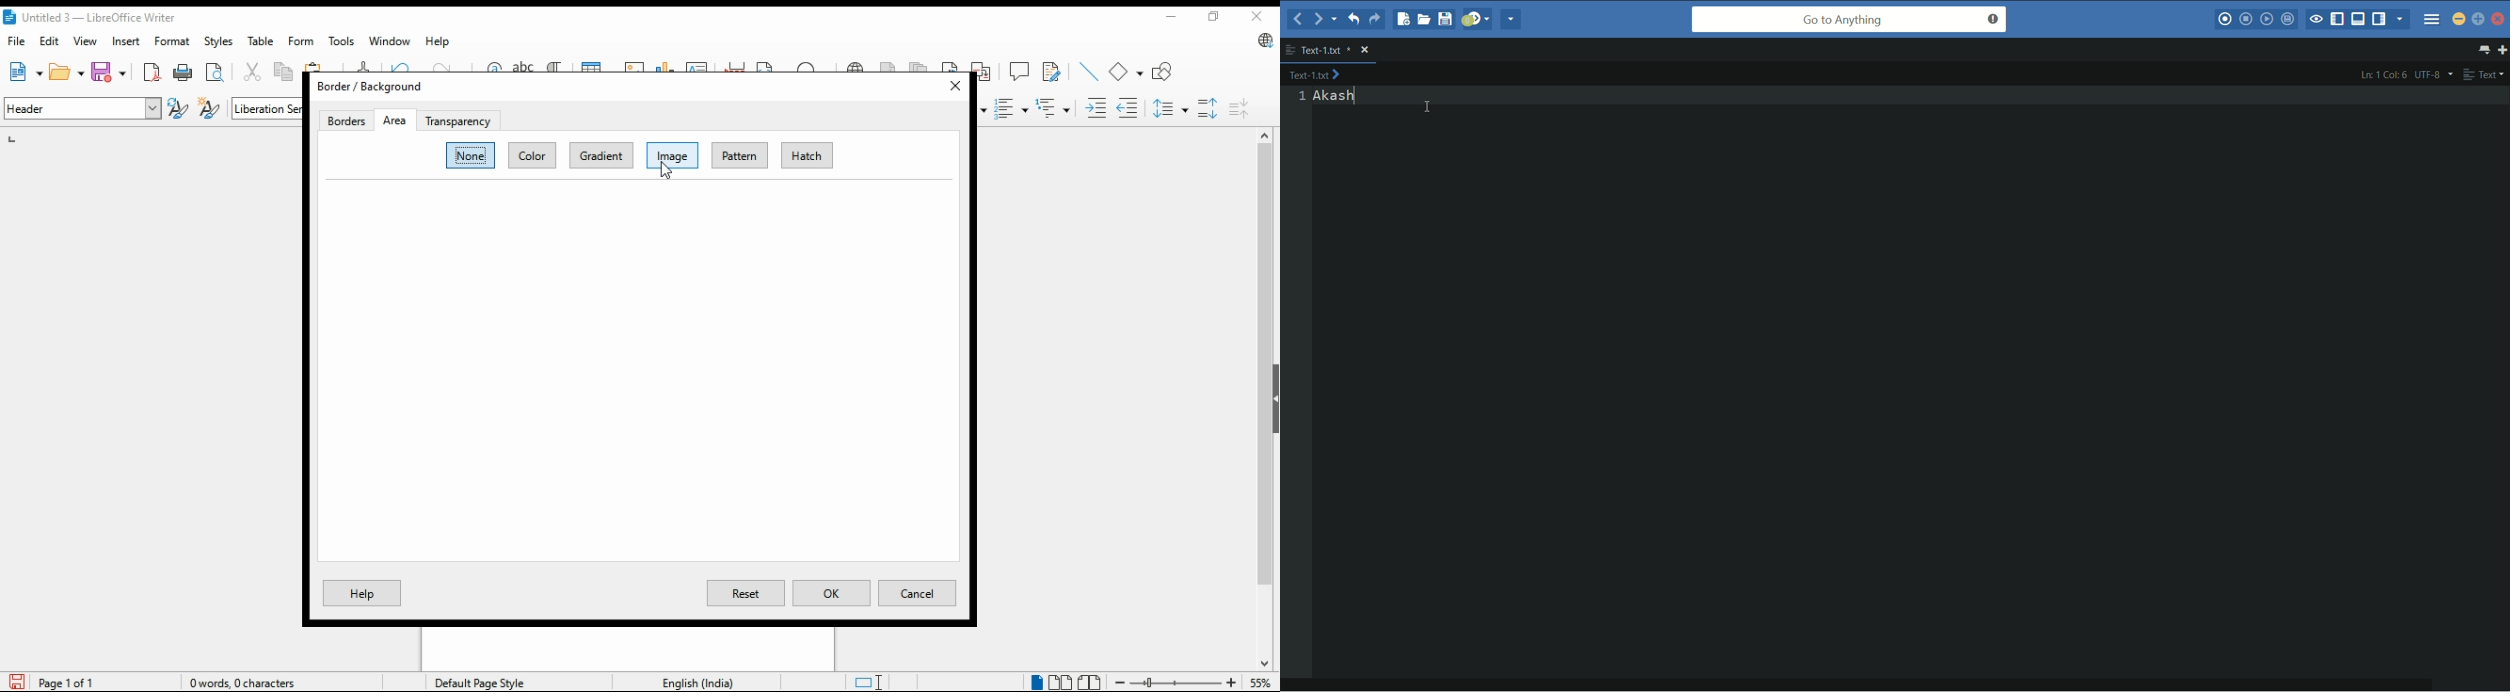 The width and height of the screenshot is (2520, 700). What do you see at coordinates (1172, 108) in the screenshot?
I see `set line spacing` at bounding box center [1172, 108].